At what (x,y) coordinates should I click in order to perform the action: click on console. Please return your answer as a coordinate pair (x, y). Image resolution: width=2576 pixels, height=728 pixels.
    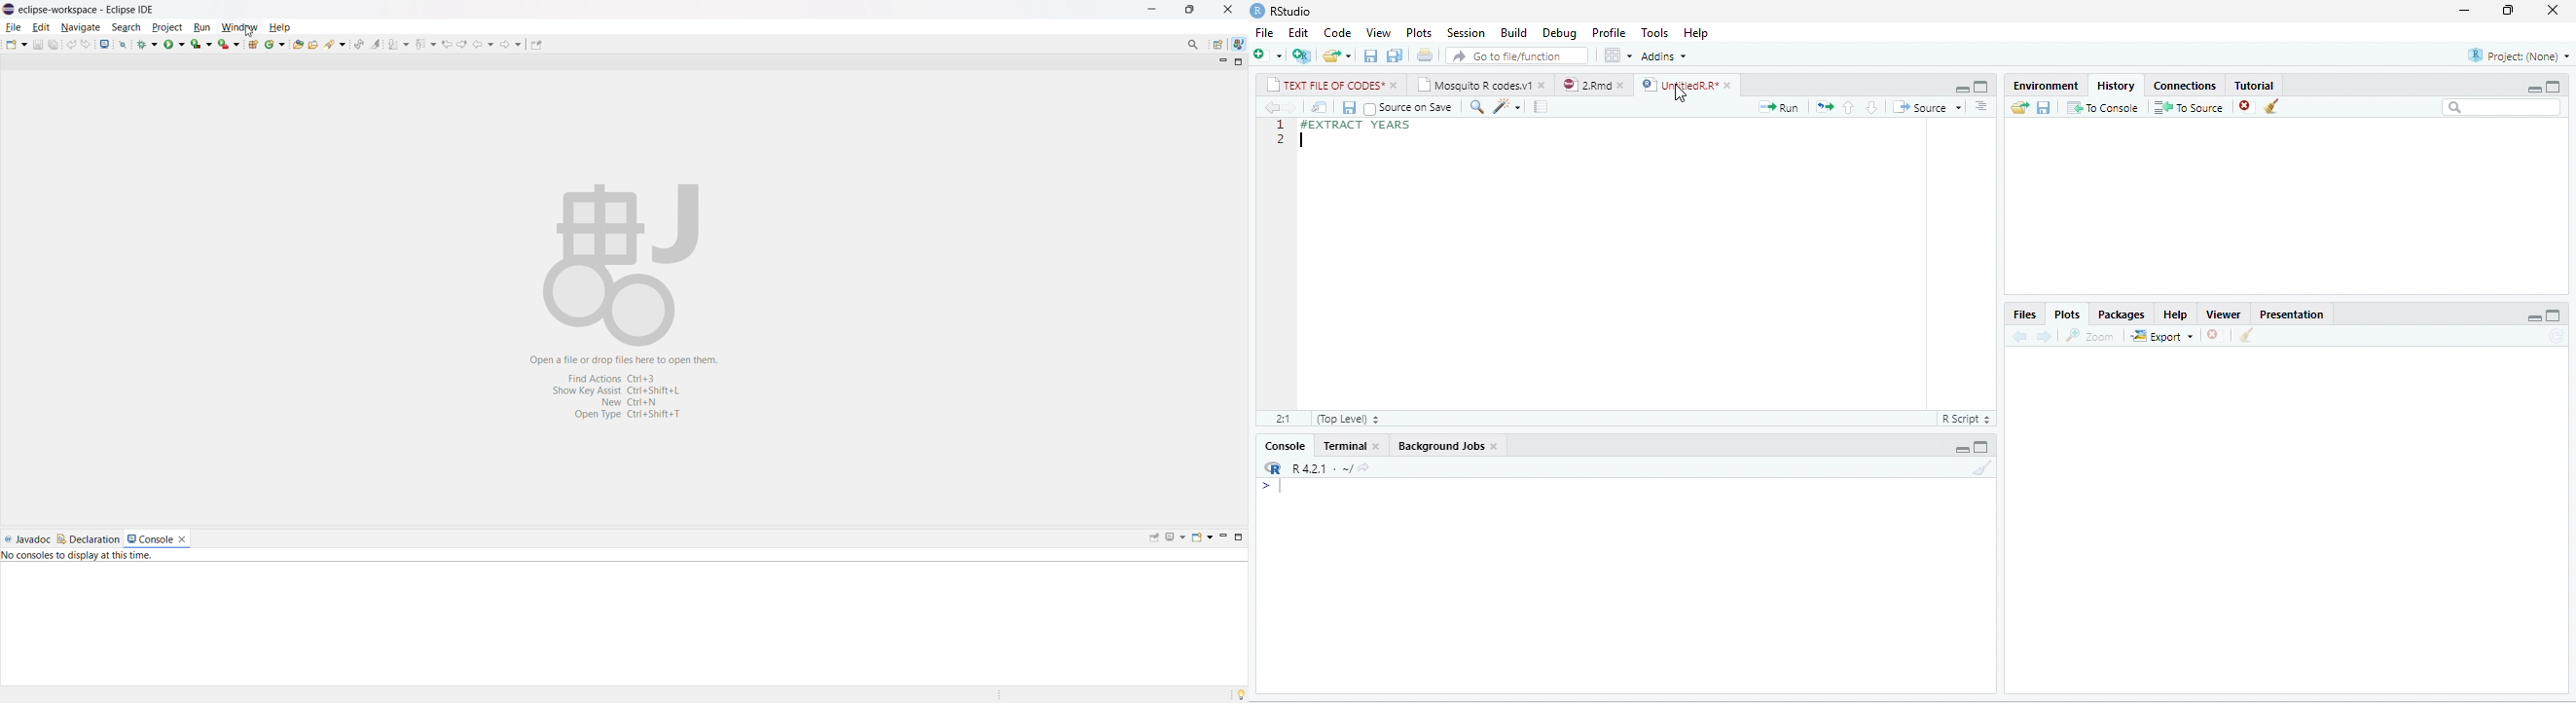
    Looking at the image, I should click on (150, 538).